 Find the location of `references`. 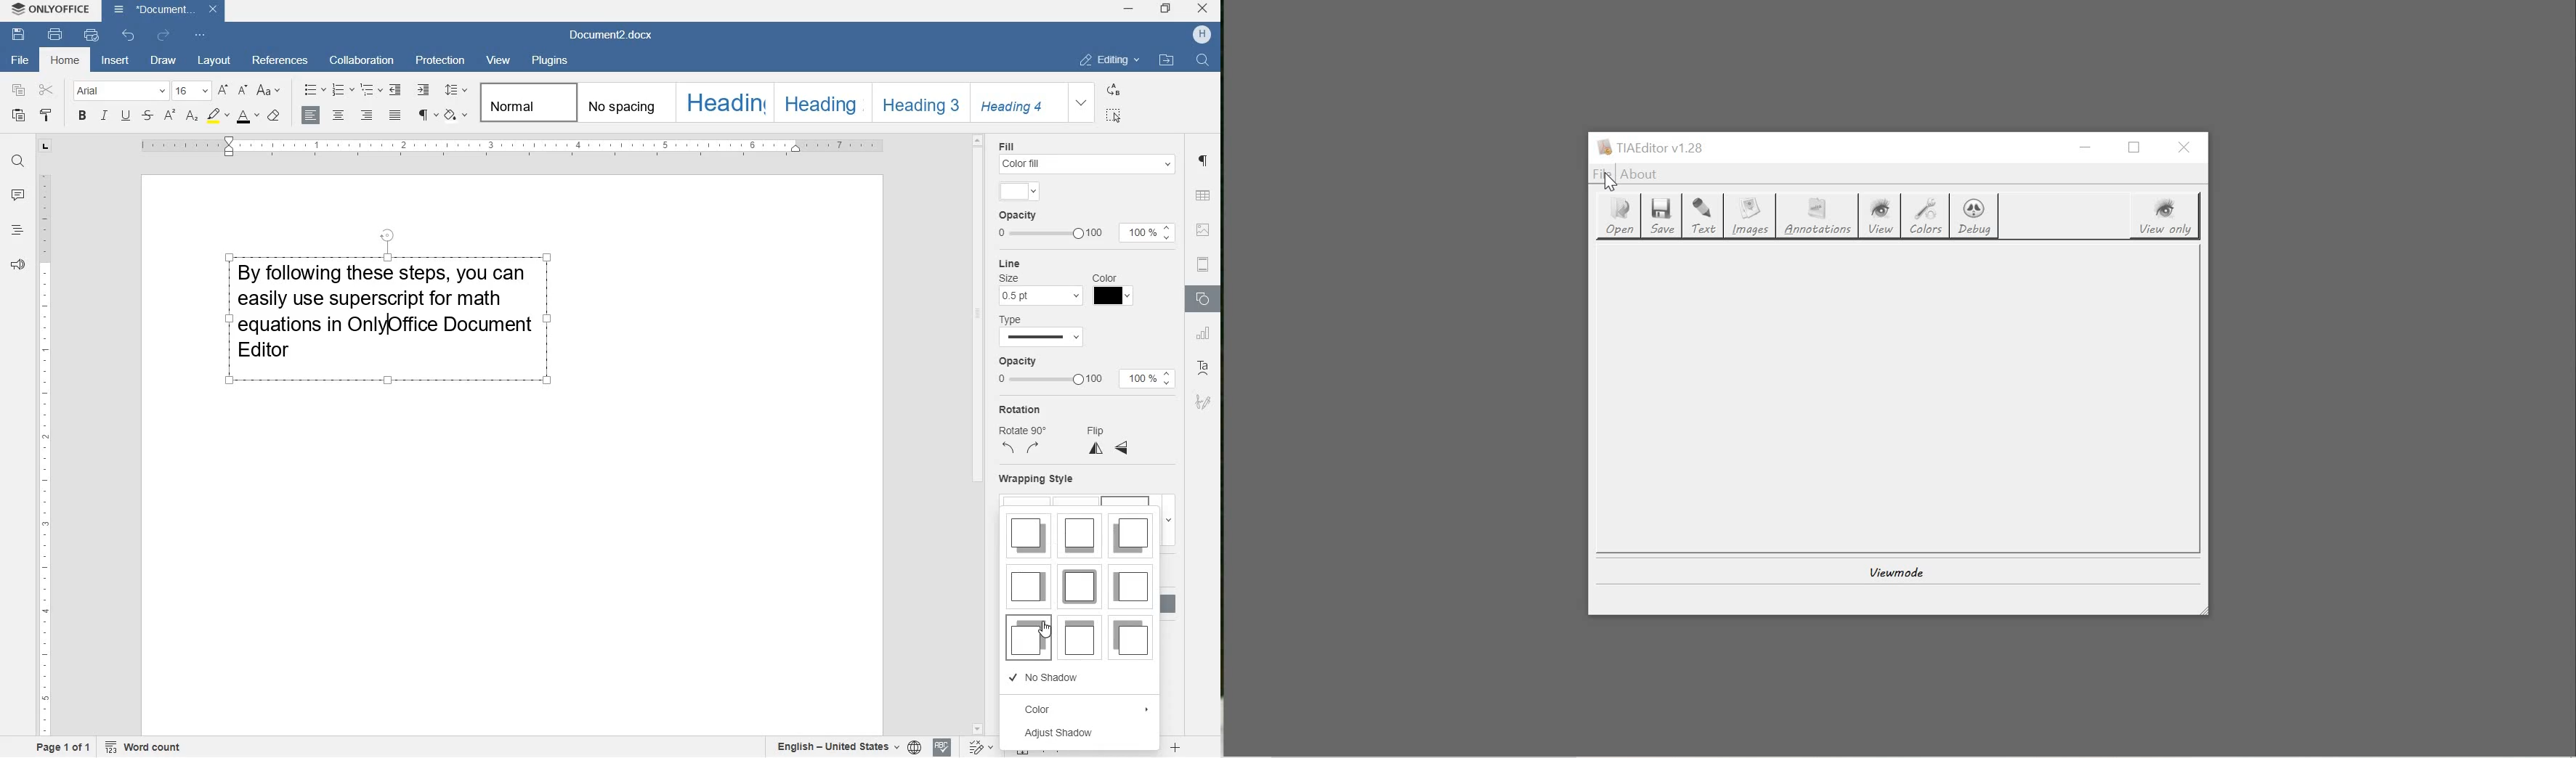

references is located at coordinates (280, 62).